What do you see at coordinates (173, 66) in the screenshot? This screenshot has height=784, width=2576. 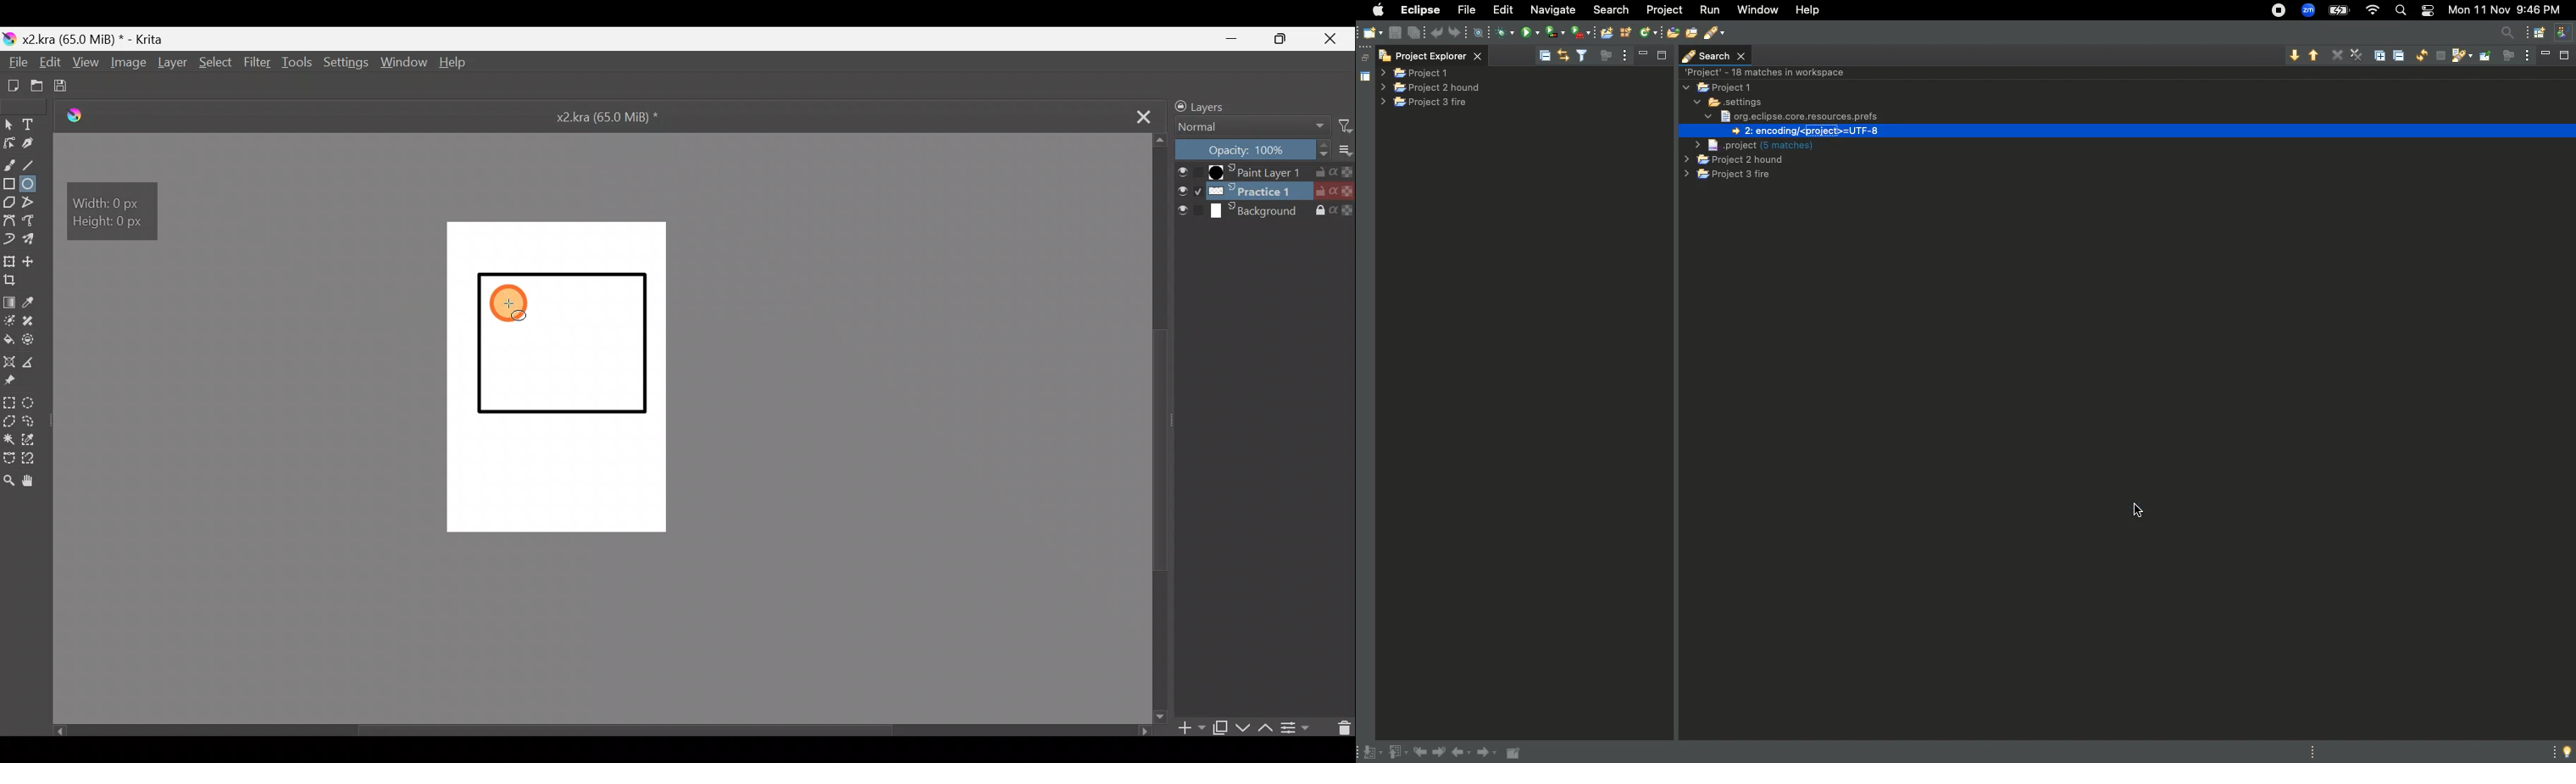 I see `Layer` at bounding box center [173, 66].